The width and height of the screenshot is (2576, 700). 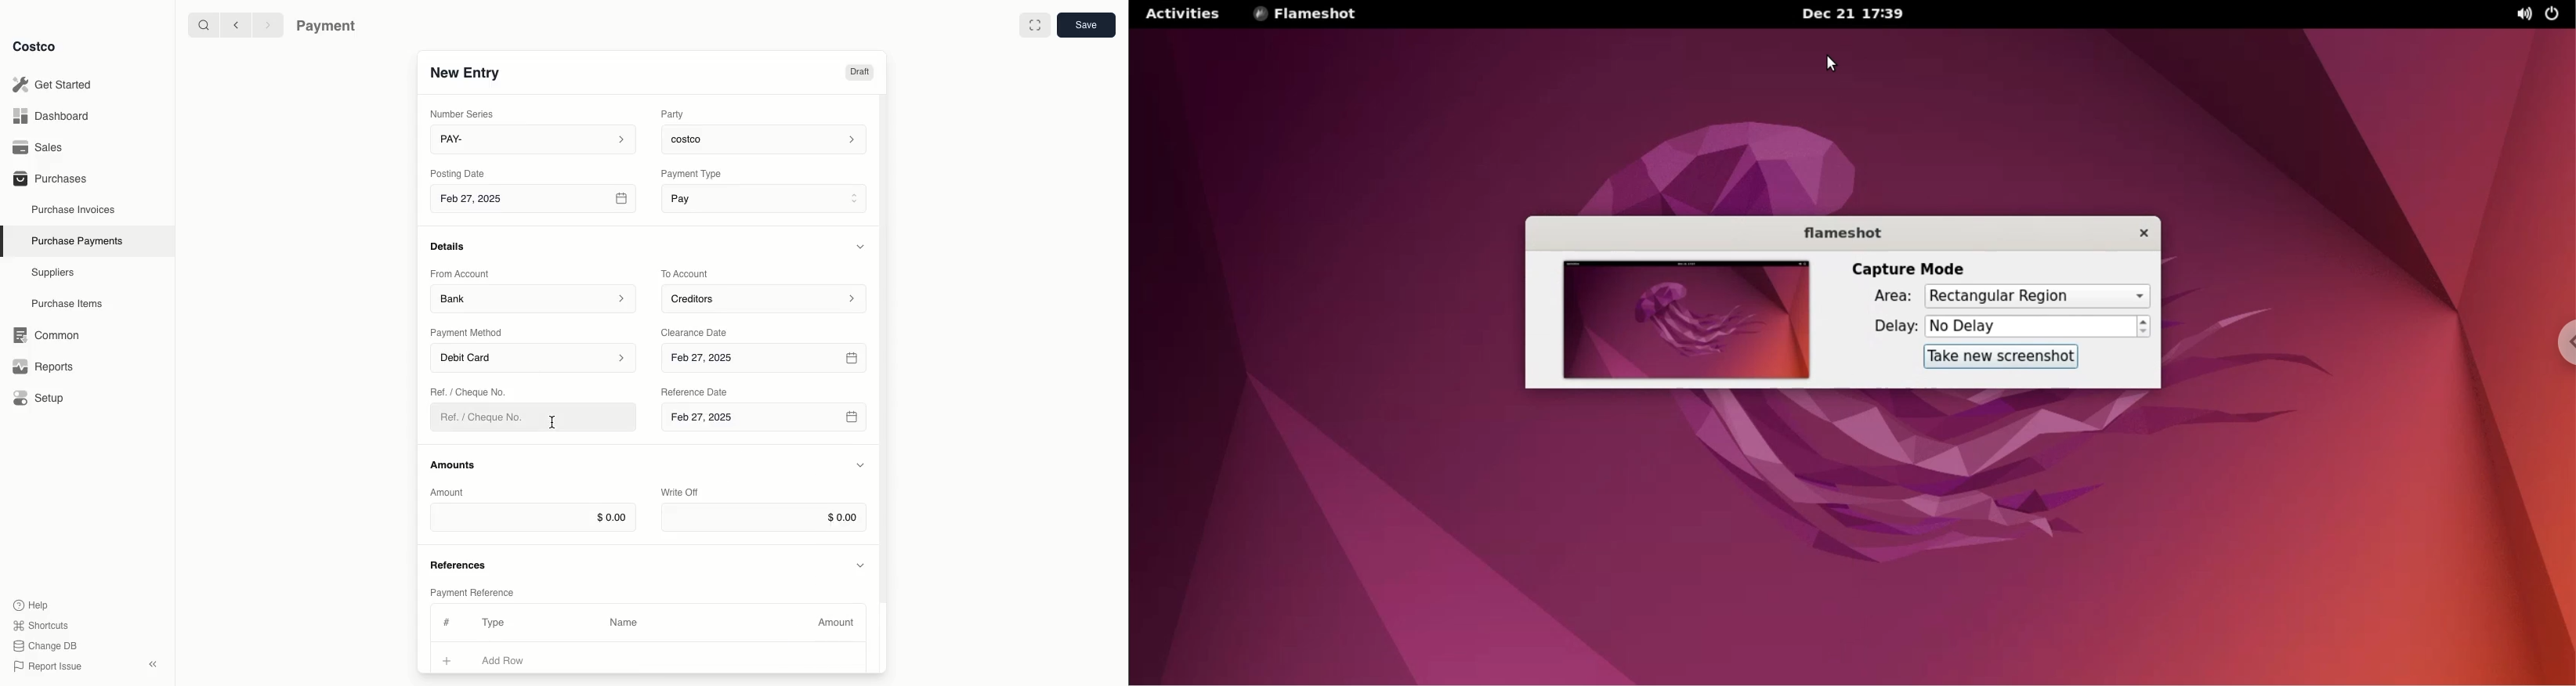 What do you see at coordinates (468, 332) in the screenshot?
I see `Payment Method` at bounding box center [468, 332].